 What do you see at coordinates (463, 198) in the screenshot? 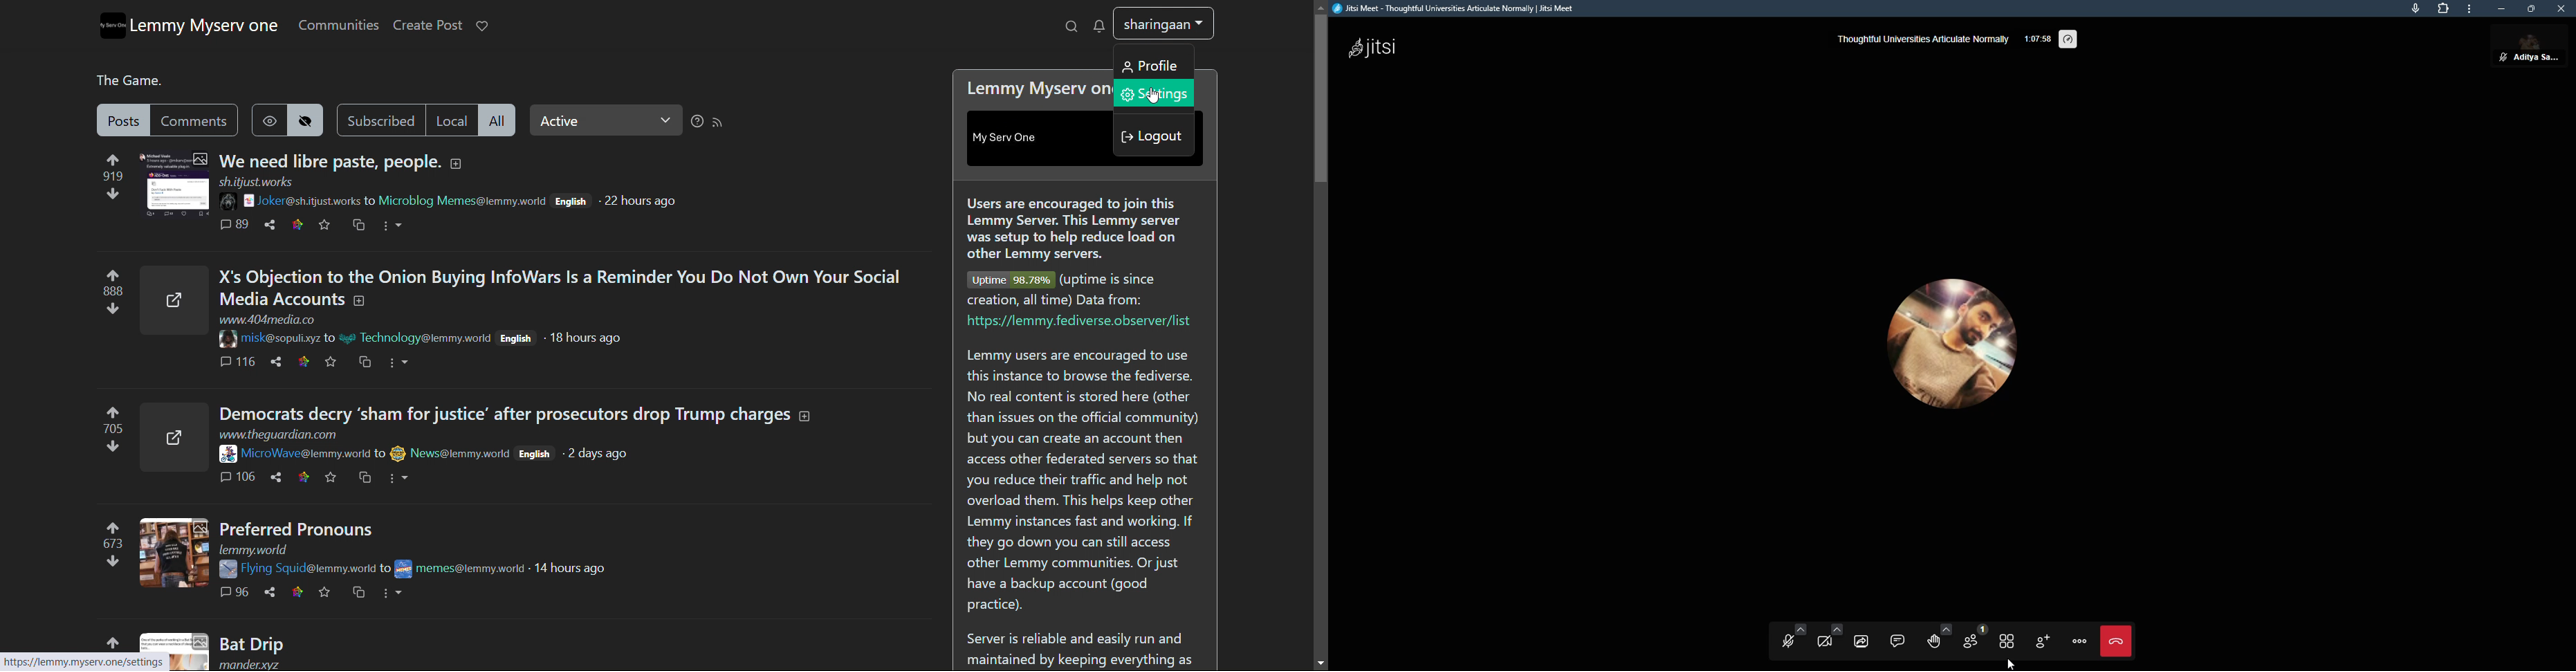
I see `poster username` at bounding box center [463, 198].